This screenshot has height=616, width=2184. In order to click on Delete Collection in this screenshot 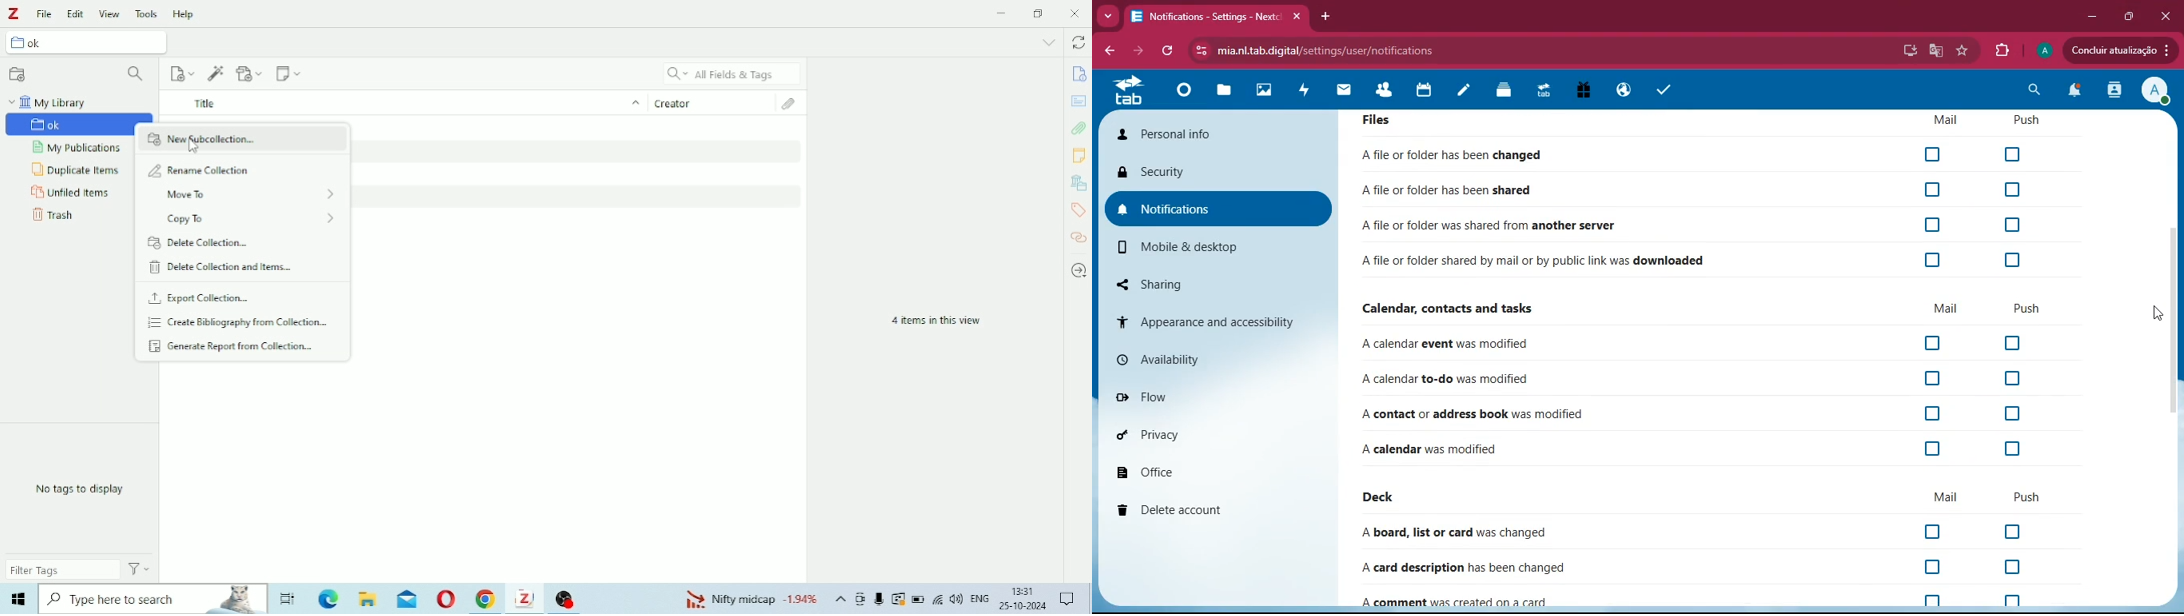, I will do `click(201, 243)`.